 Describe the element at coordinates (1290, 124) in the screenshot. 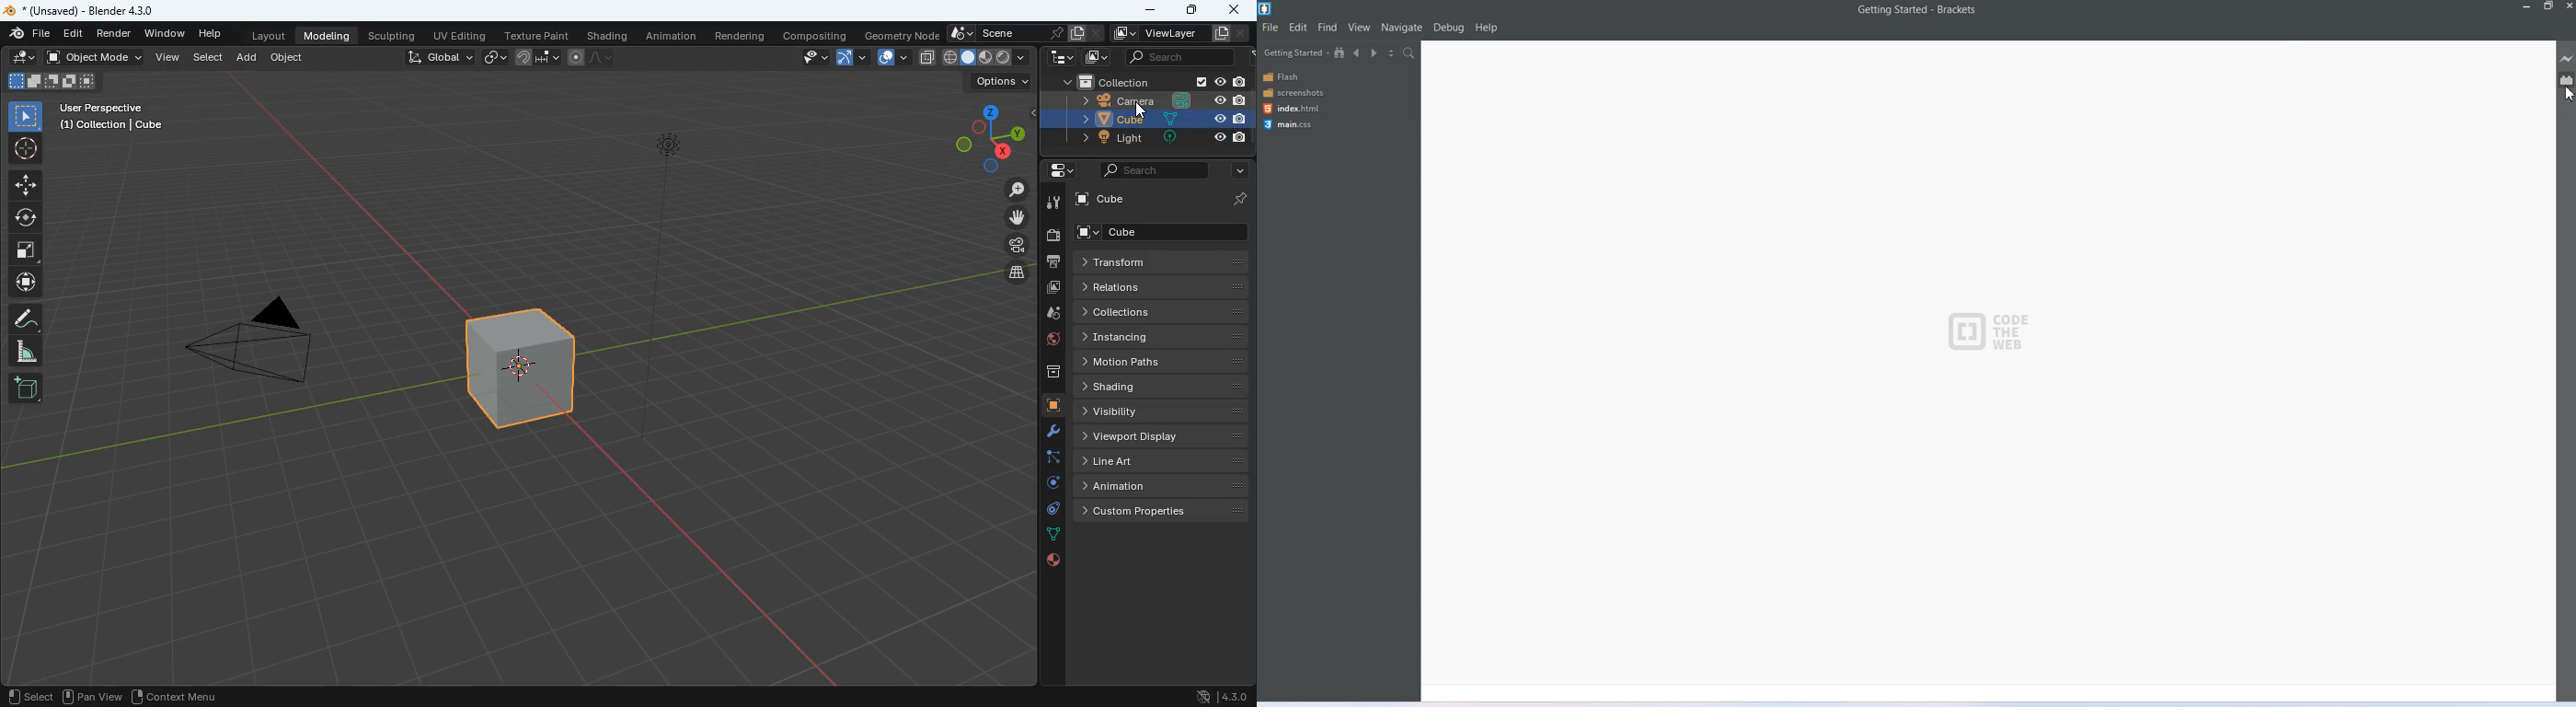

I see `main.css` at that location.